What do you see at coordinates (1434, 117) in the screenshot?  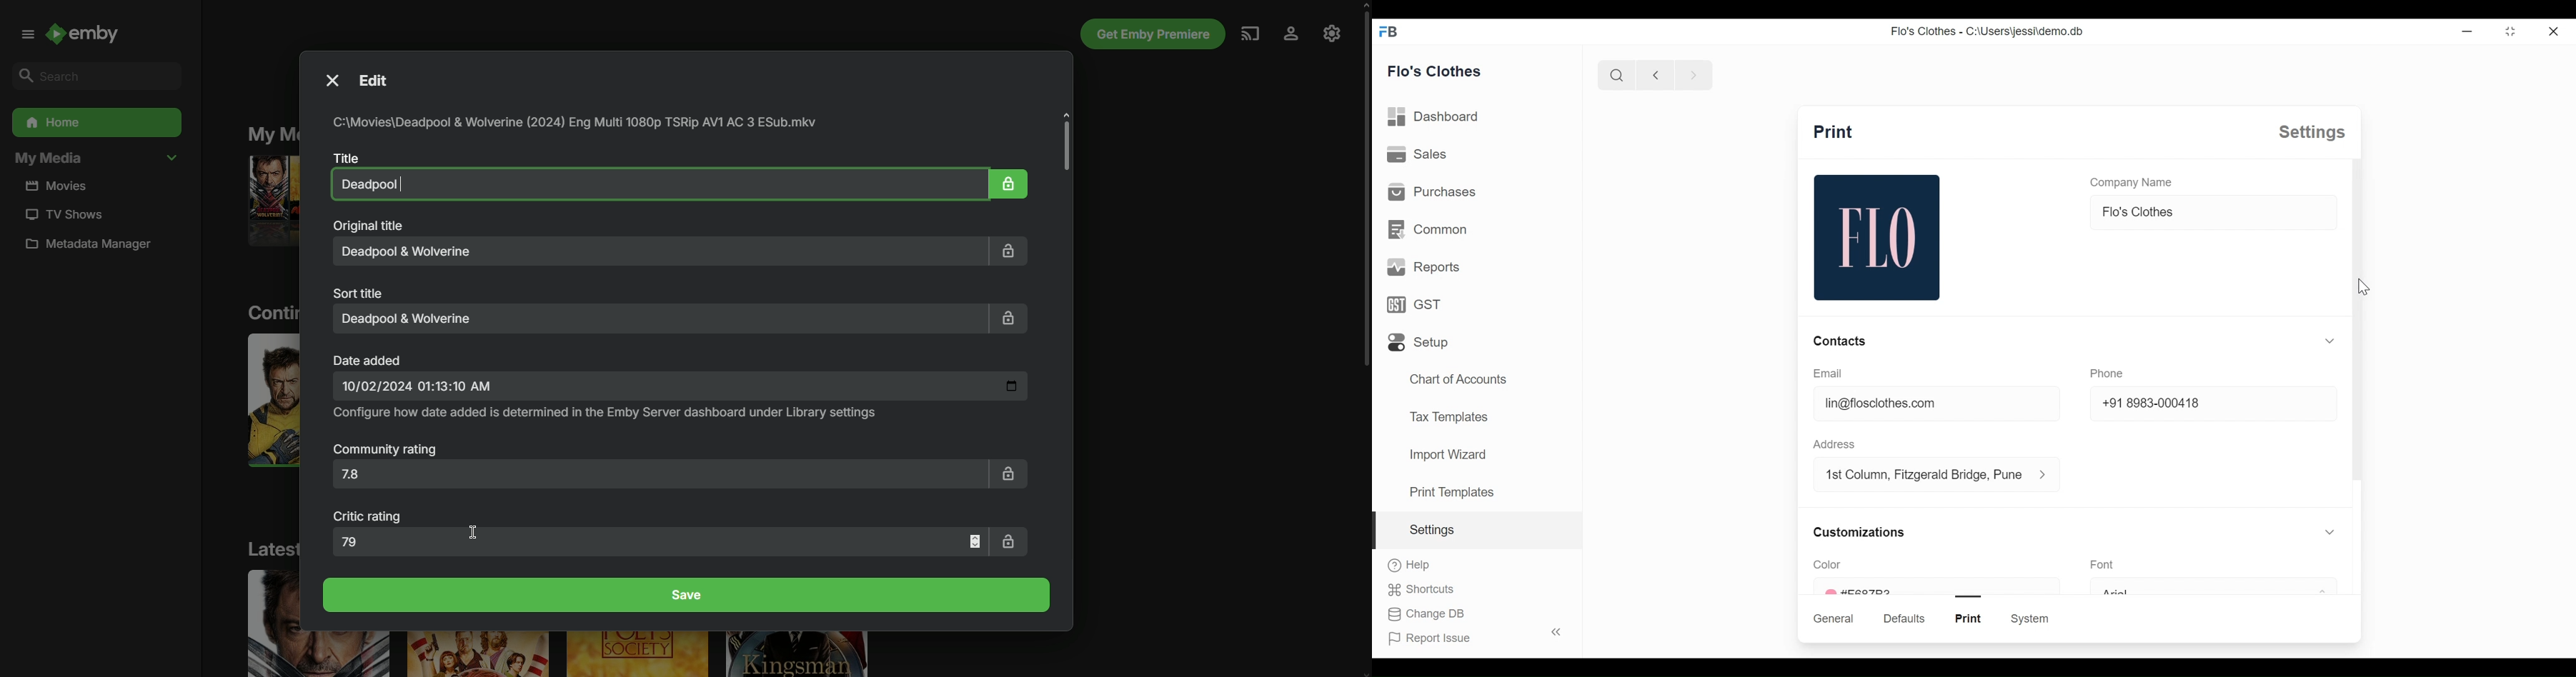 I see `dashboard` at bounding box center [1434, 117].